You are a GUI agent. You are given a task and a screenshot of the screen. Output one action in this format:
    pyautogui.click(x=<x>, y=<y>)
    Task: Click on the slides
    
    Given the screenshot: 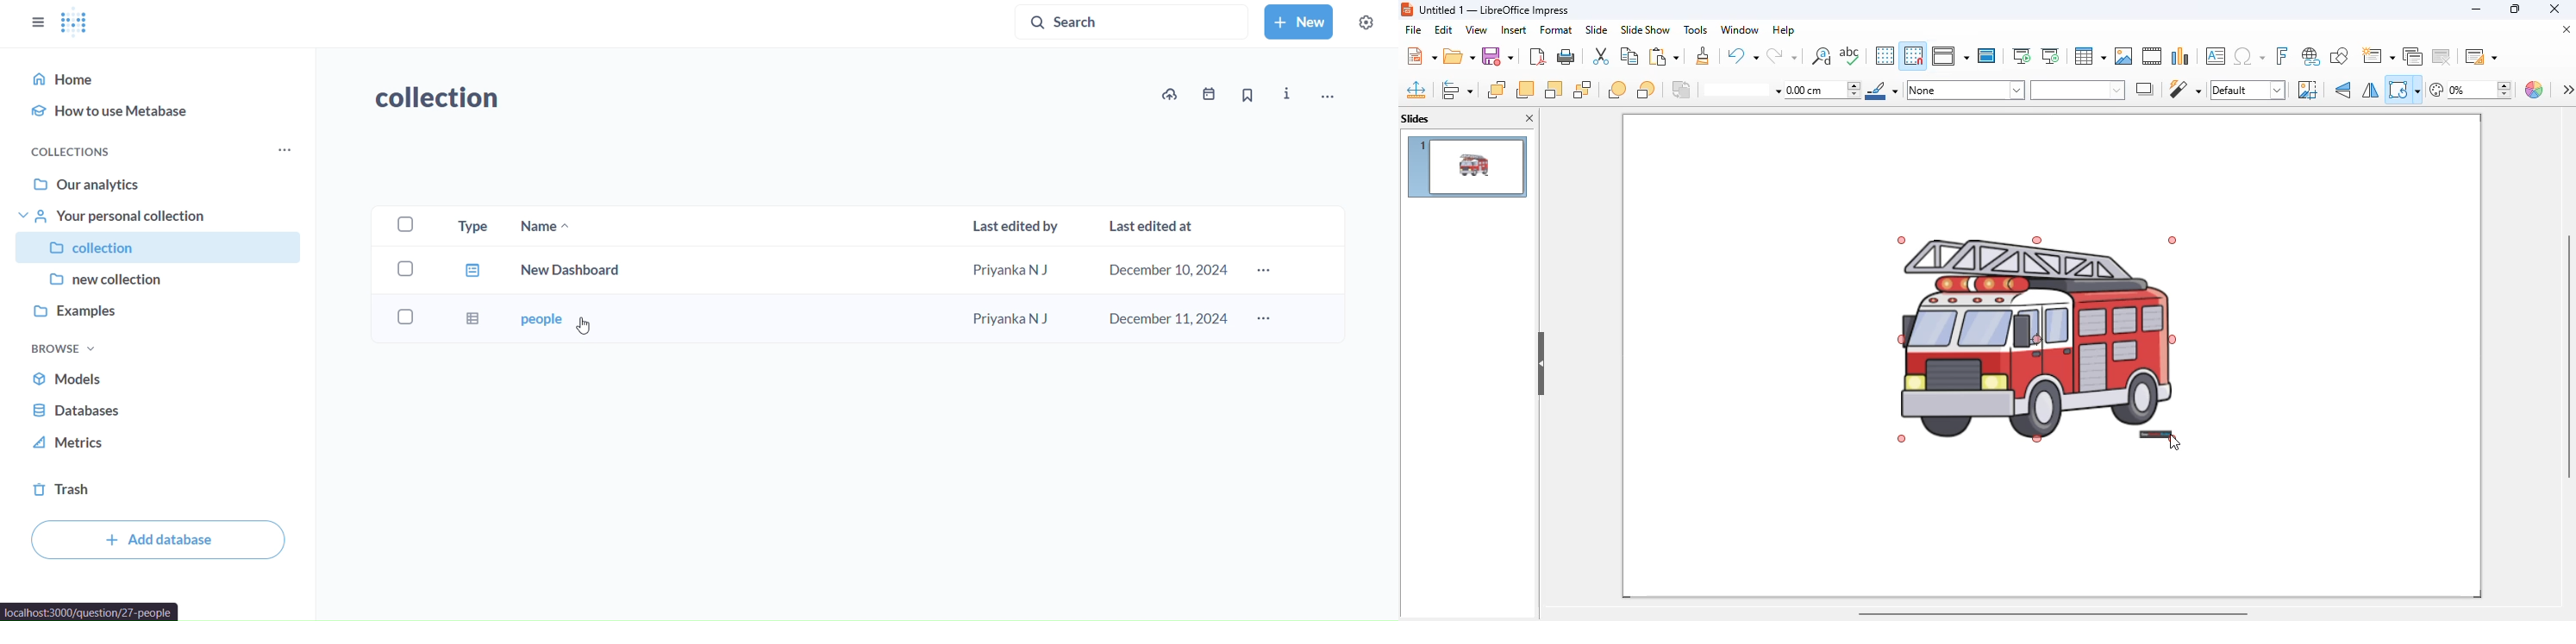 What is the action you would take?
    pyautogui.click(x=1416, y=118)
    